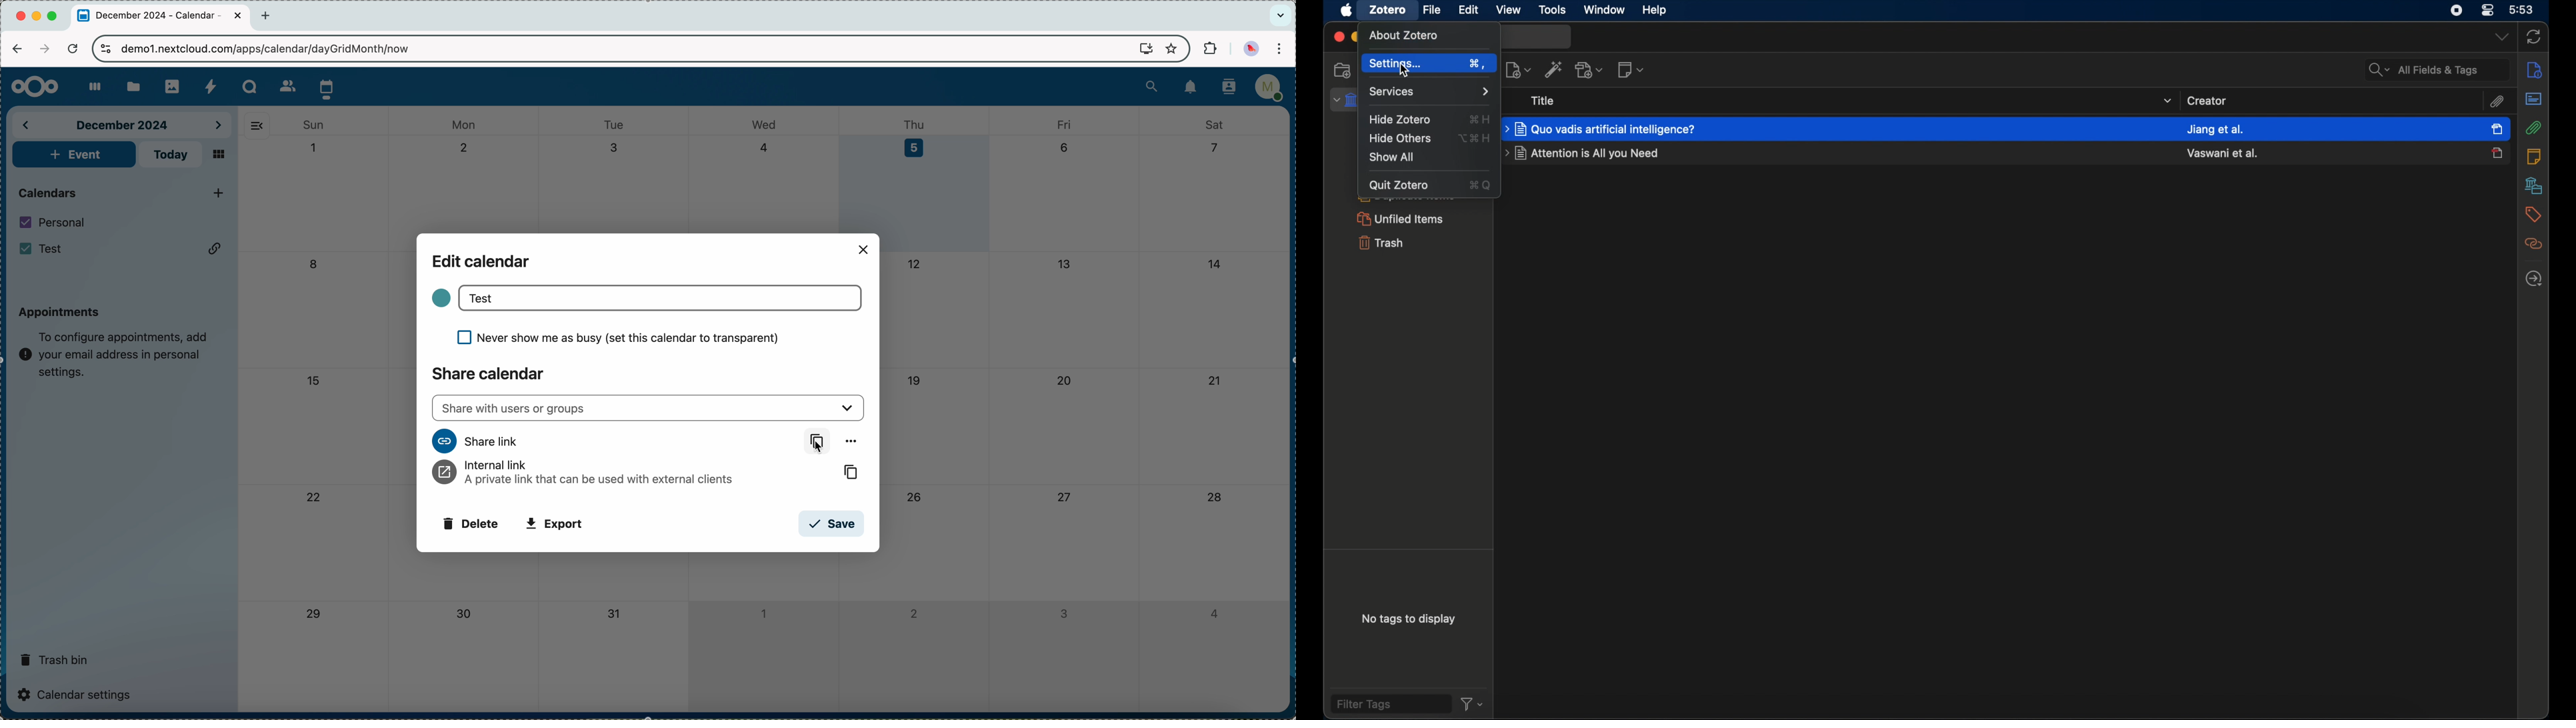 The image size is (2576, 728). What do you see at coordinates (555, 525) in the screenshot?
I see `export` at bounding box center [555, 525].